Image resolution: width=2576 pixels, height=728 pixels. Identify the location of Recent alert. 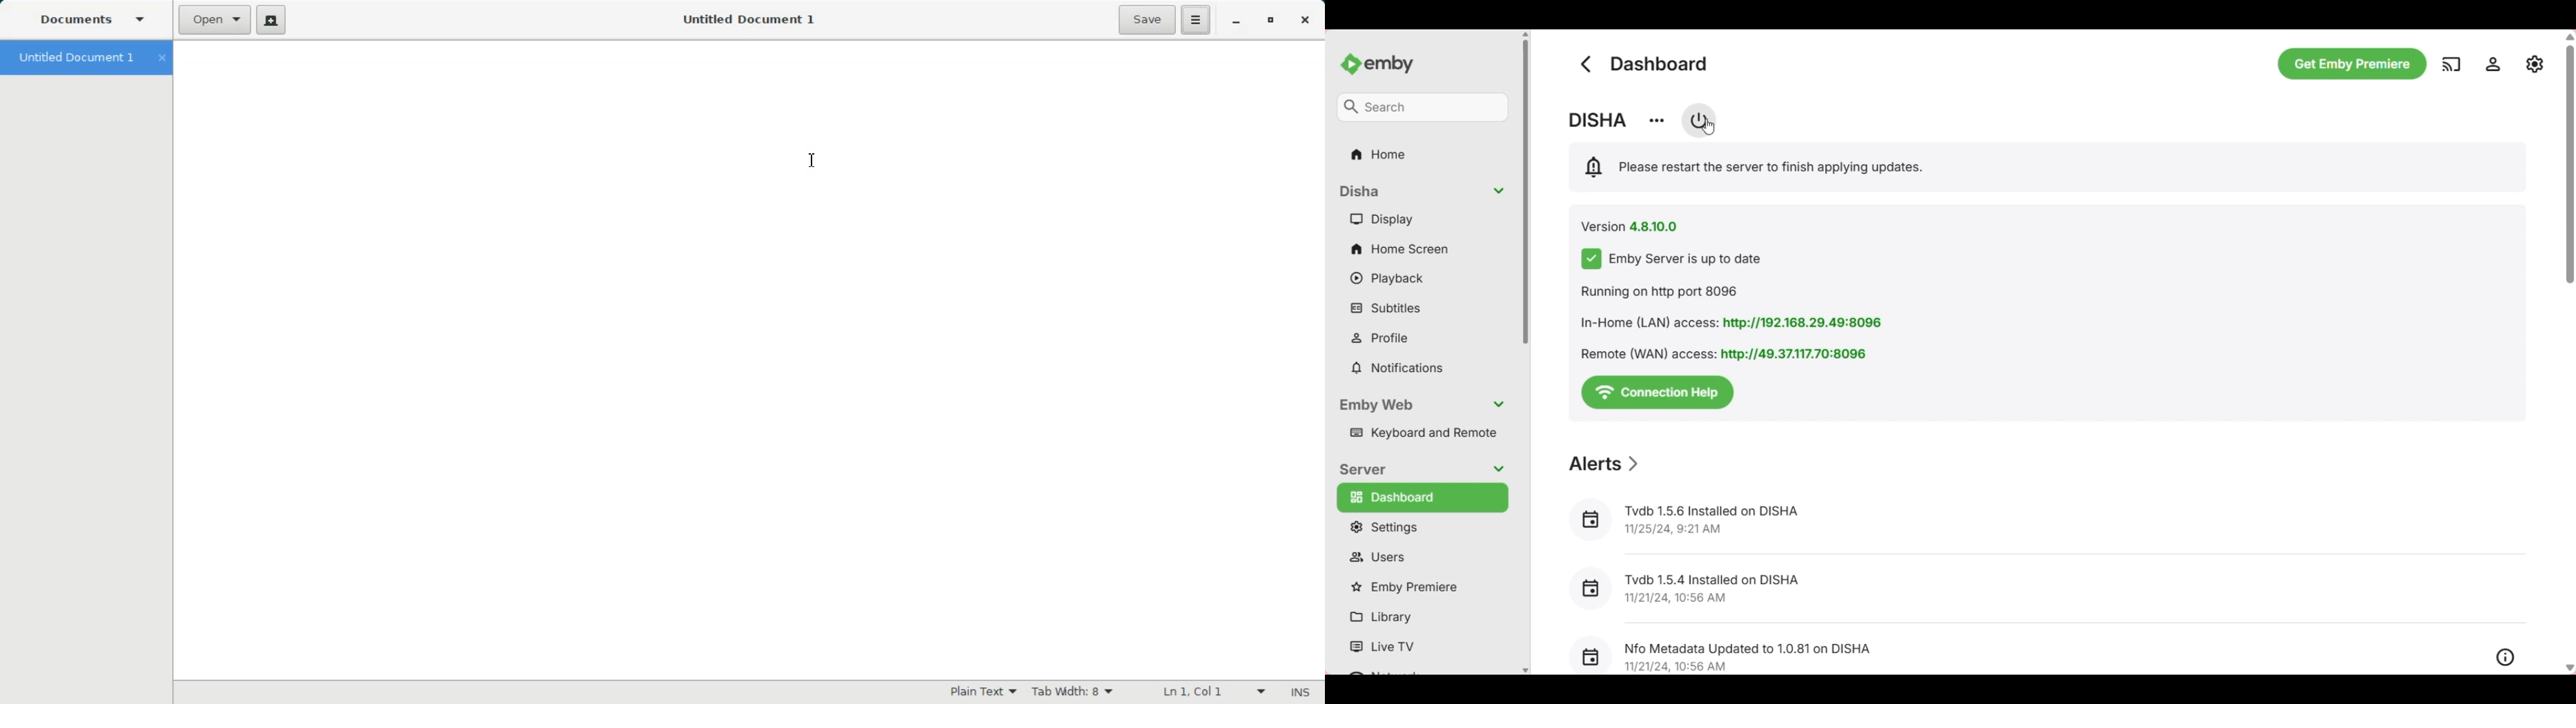
(2024, 651).